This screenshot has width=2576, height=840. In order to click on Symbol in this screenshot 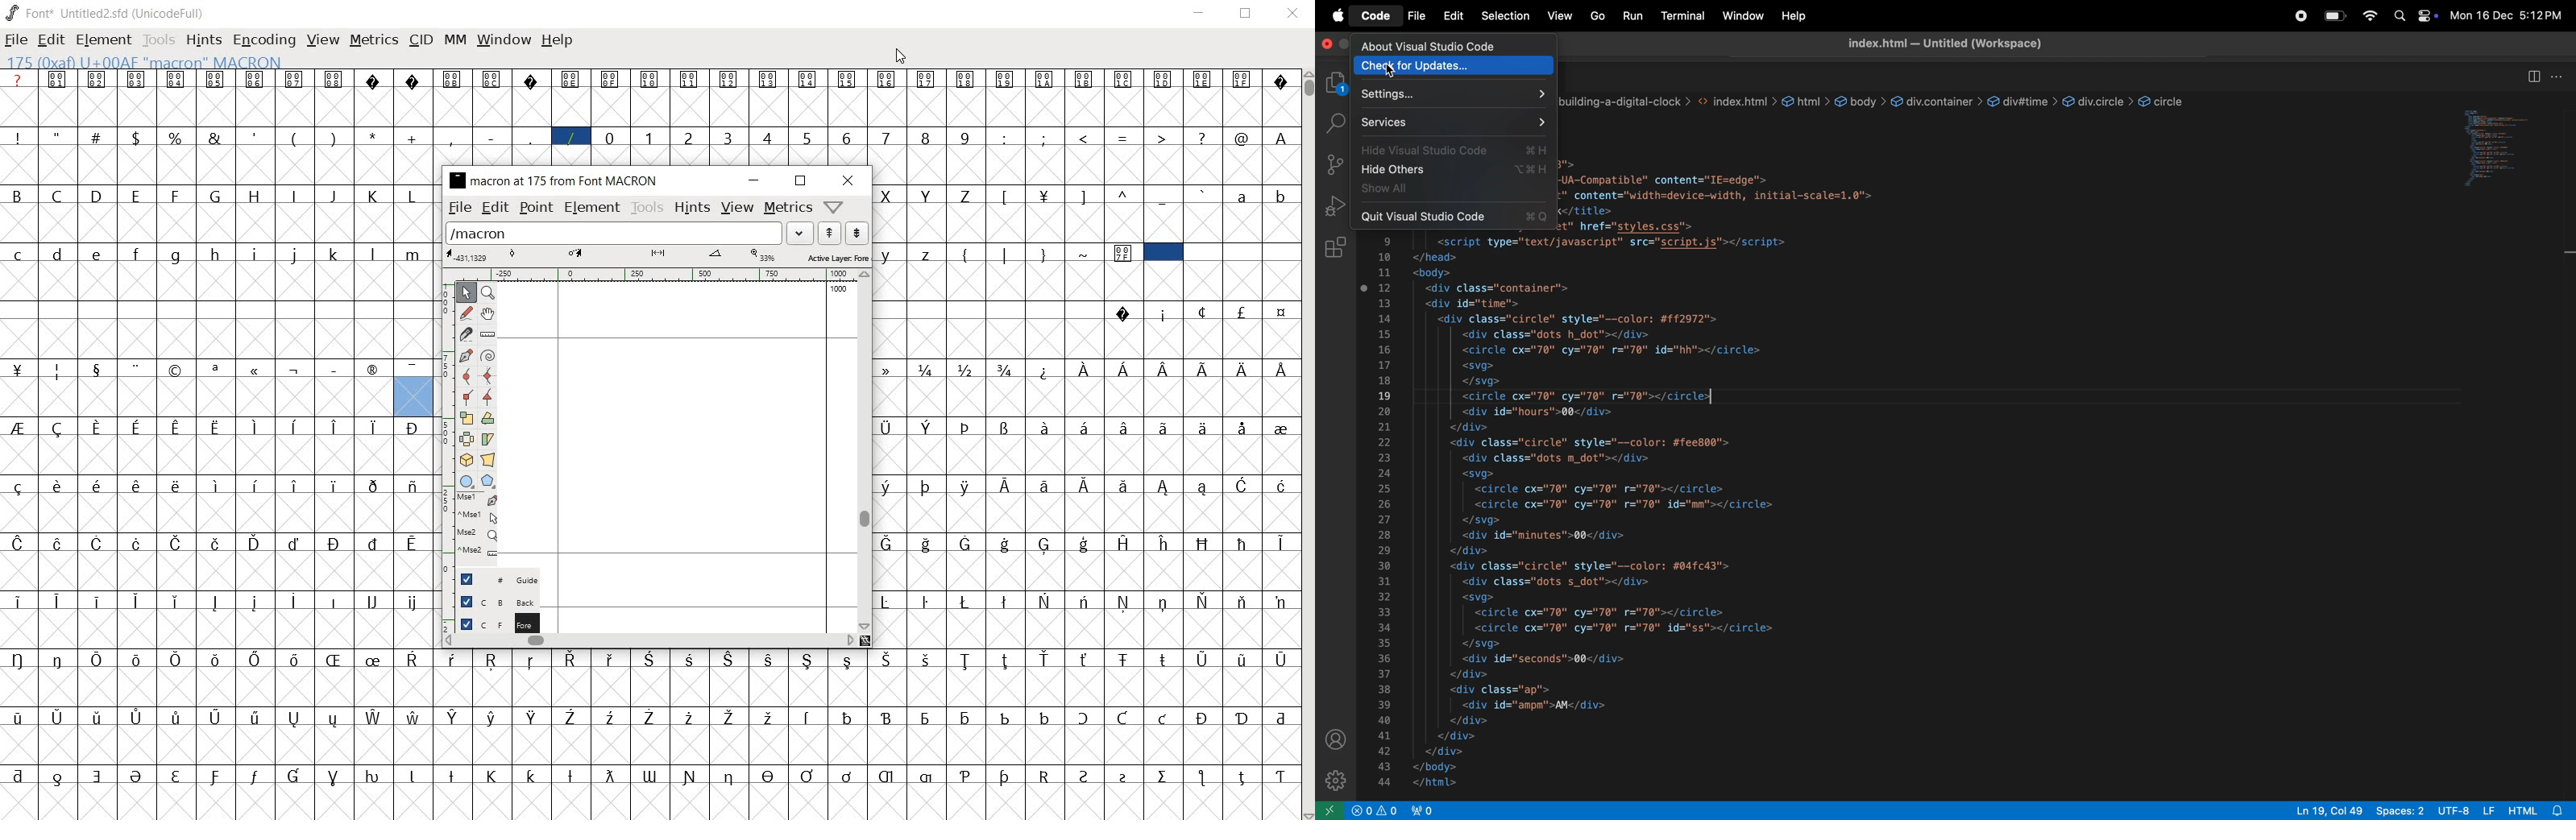, I will do `click(1124, 426)`.